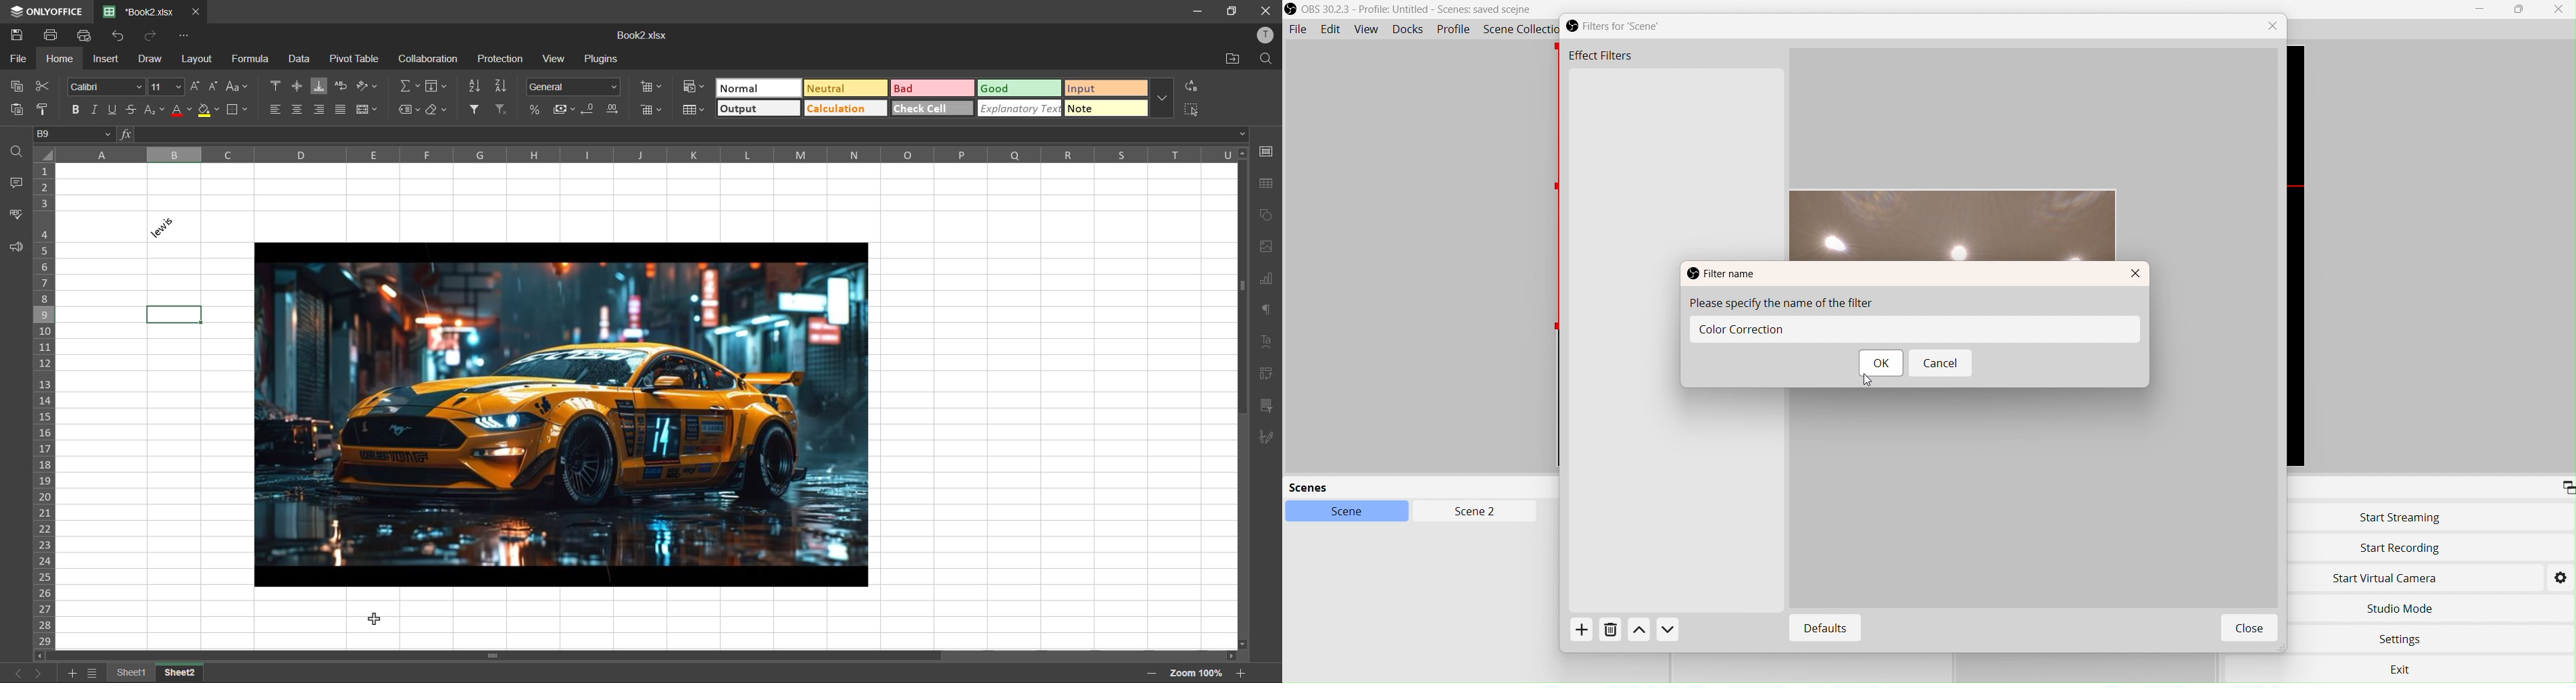 The height and width of the screenshot is (700, 2576). What do you see at coordinates (2403, 641) in the screenshot?
I see `Settings` at bounding box center [2403, 641].